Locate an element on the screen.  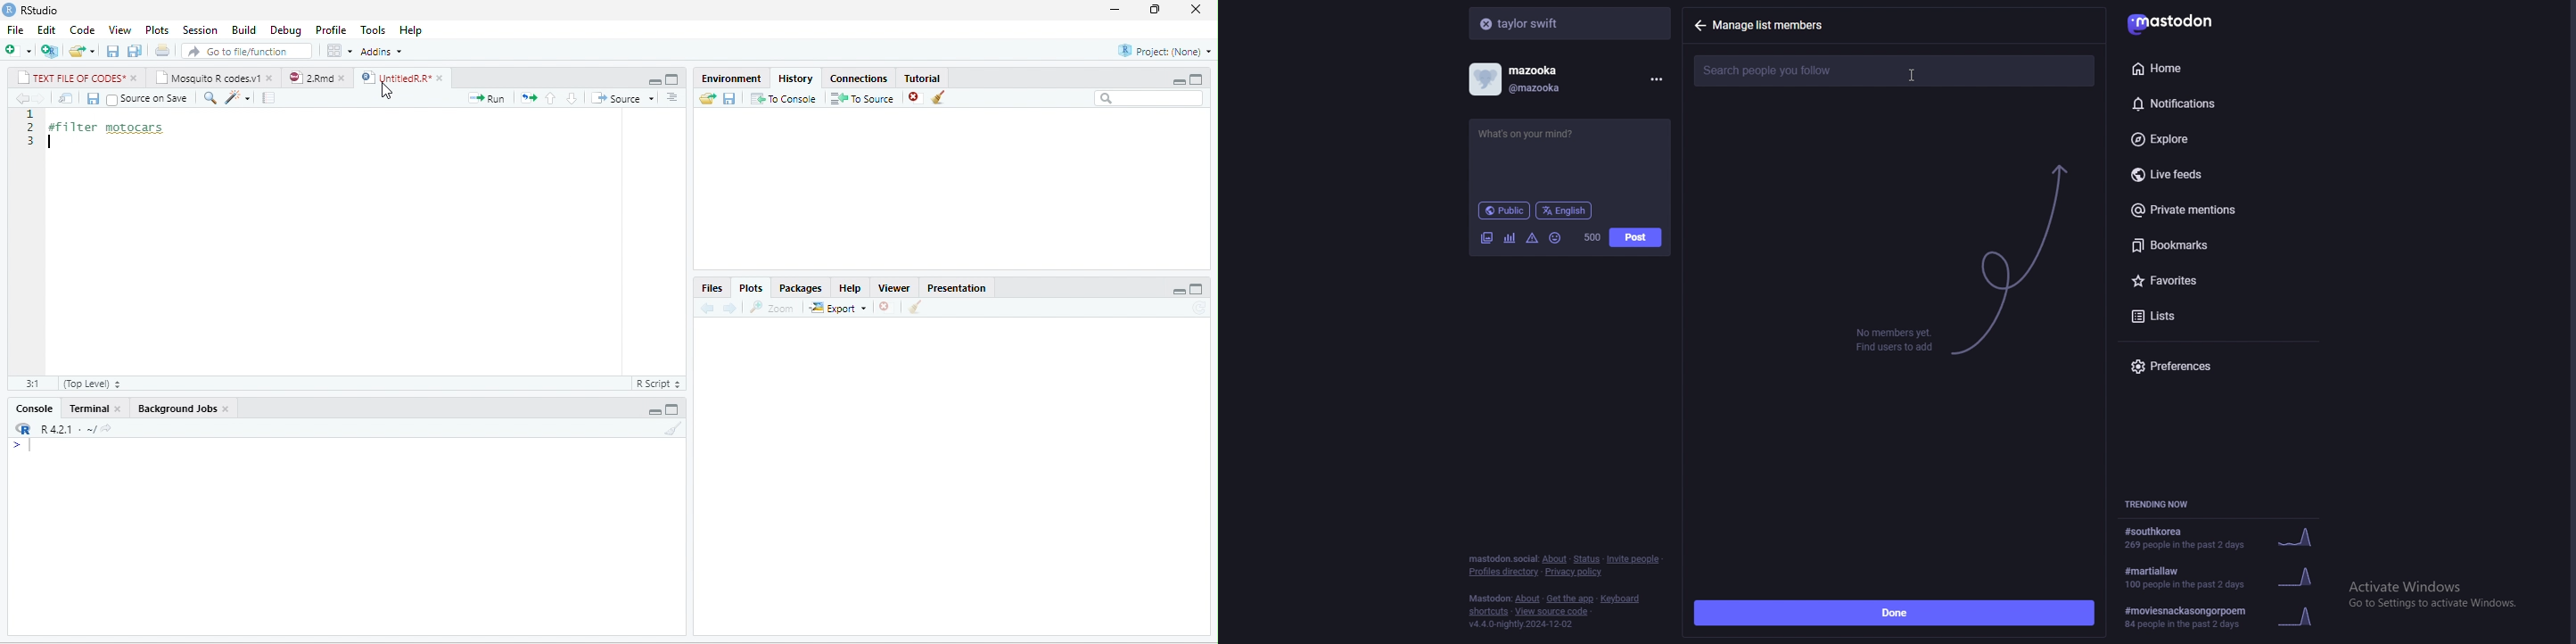
up is located at coordinates (551, 99).